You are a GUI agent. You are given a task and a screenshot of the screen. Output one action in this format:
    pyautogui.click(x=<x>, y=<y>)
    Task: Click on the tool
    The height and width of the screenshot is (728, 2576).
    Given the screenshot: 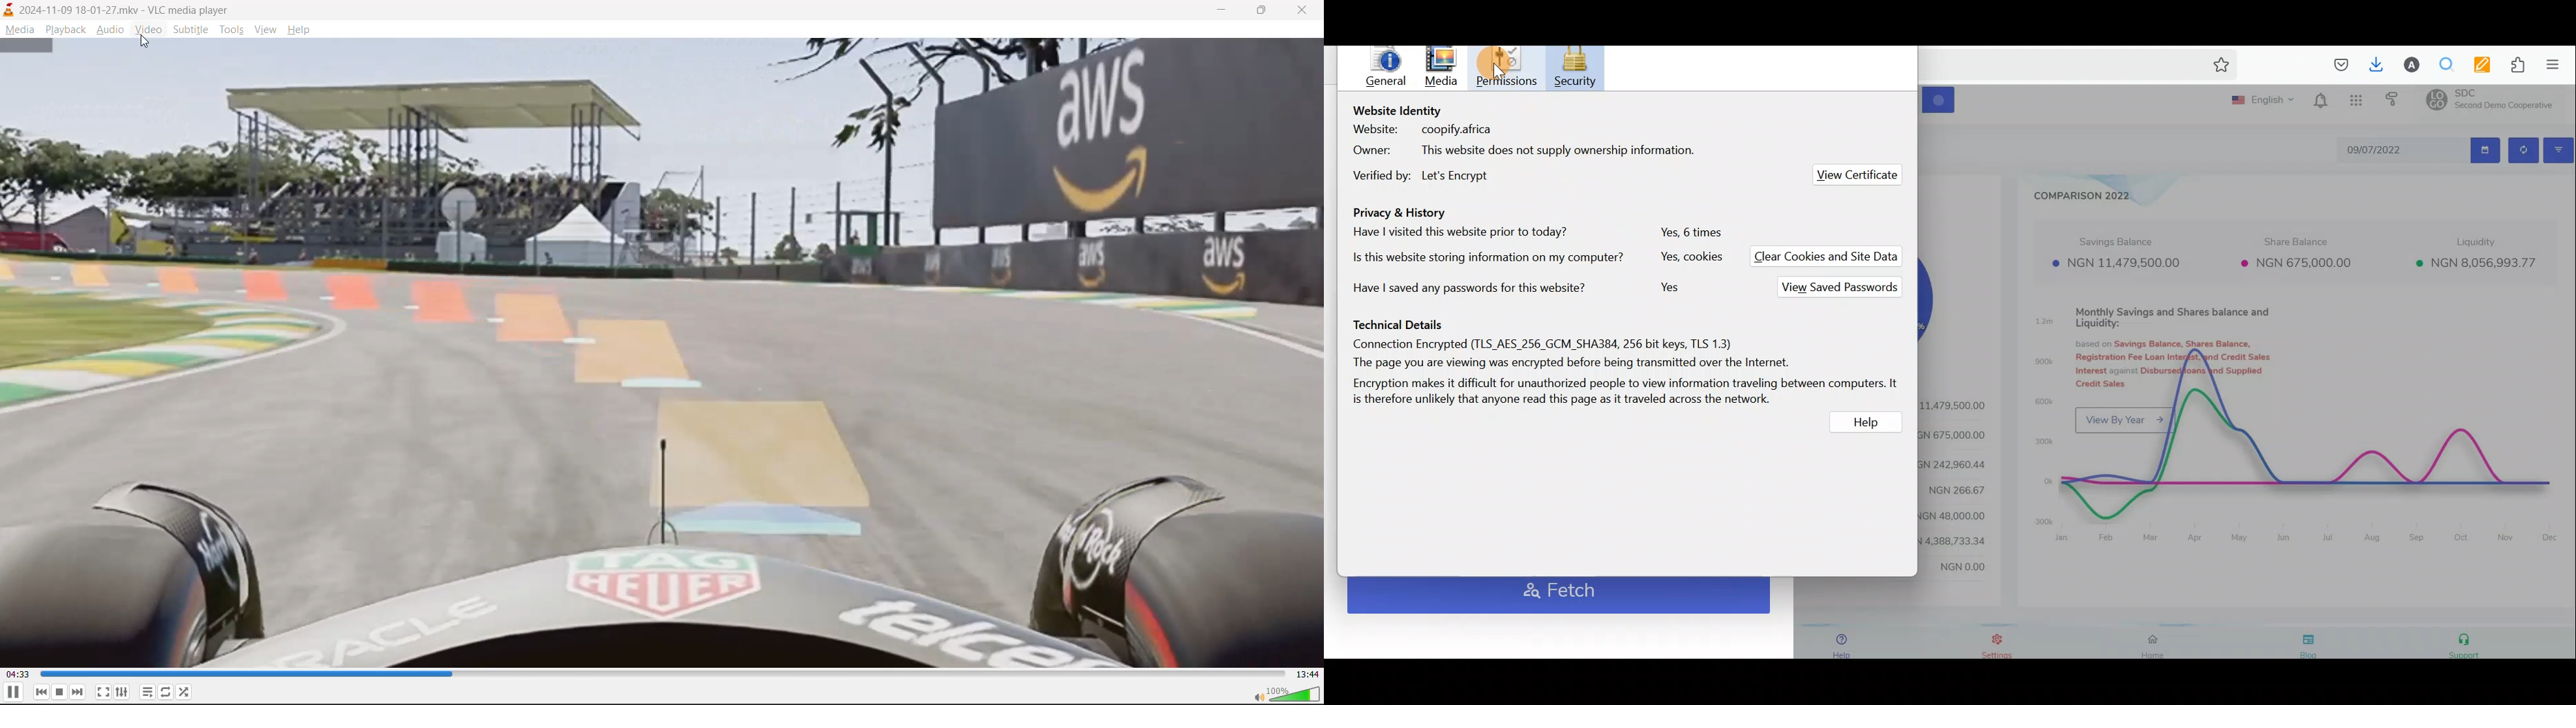 What is the action you would take?
    pyautogui.click(x=231, y=32)
    